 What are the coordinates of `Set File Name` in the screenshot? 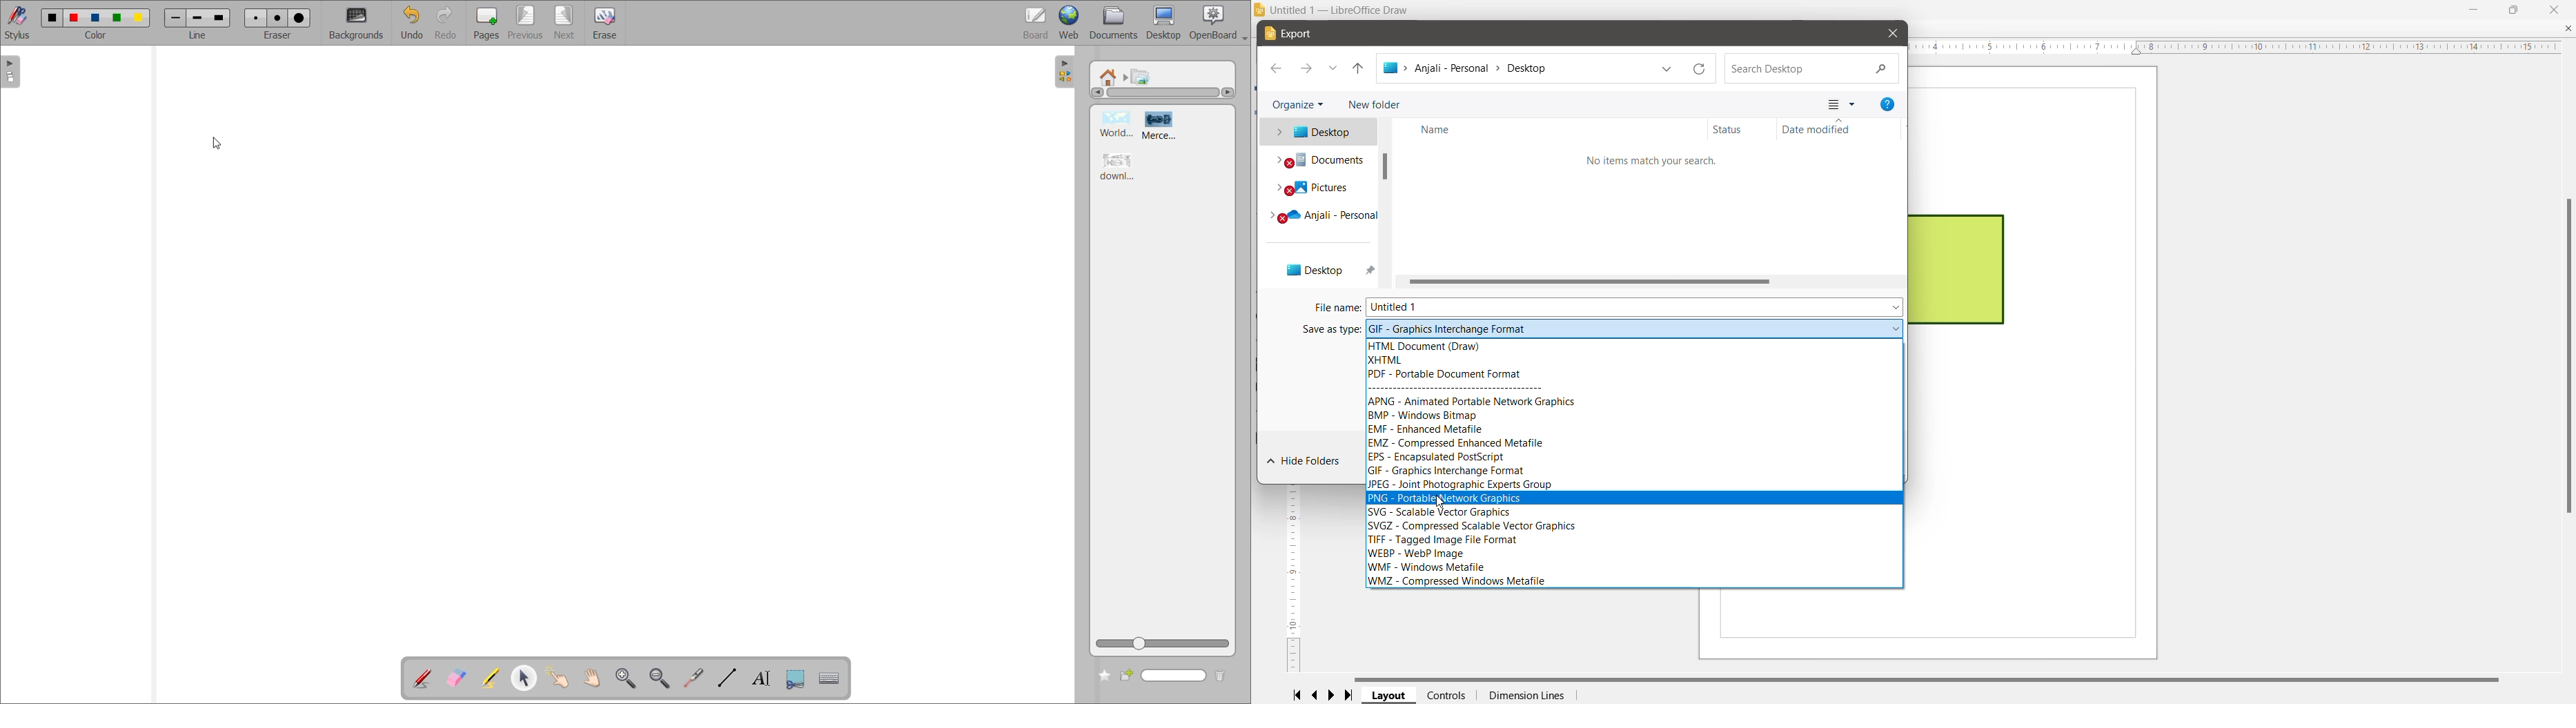 It's located at (1637, 306).